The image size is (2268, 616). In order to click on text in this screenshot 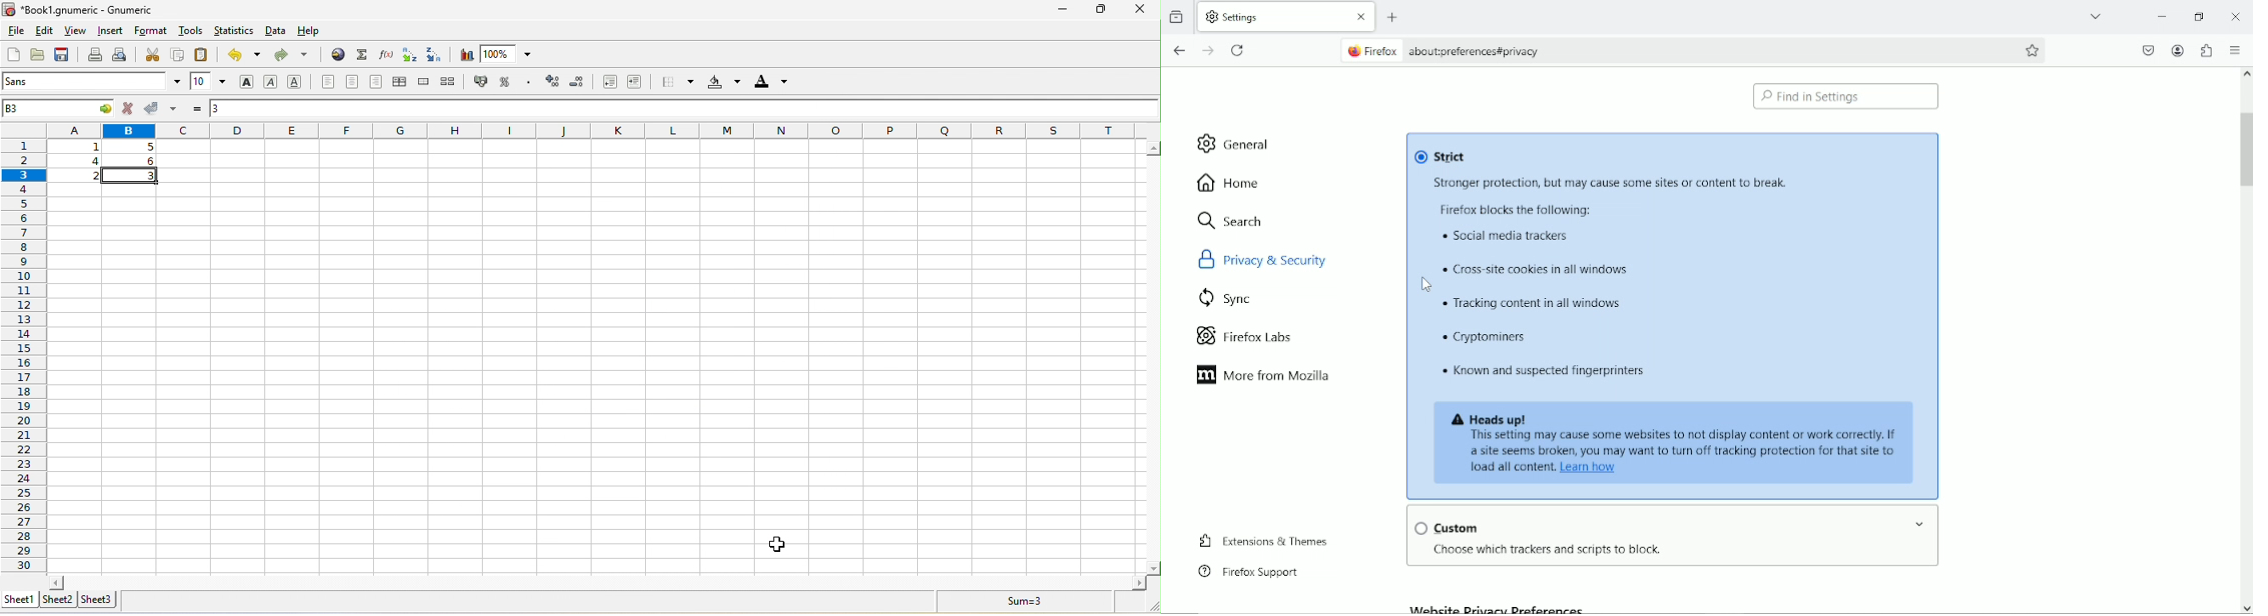, I will do `click(1533, 302)`.